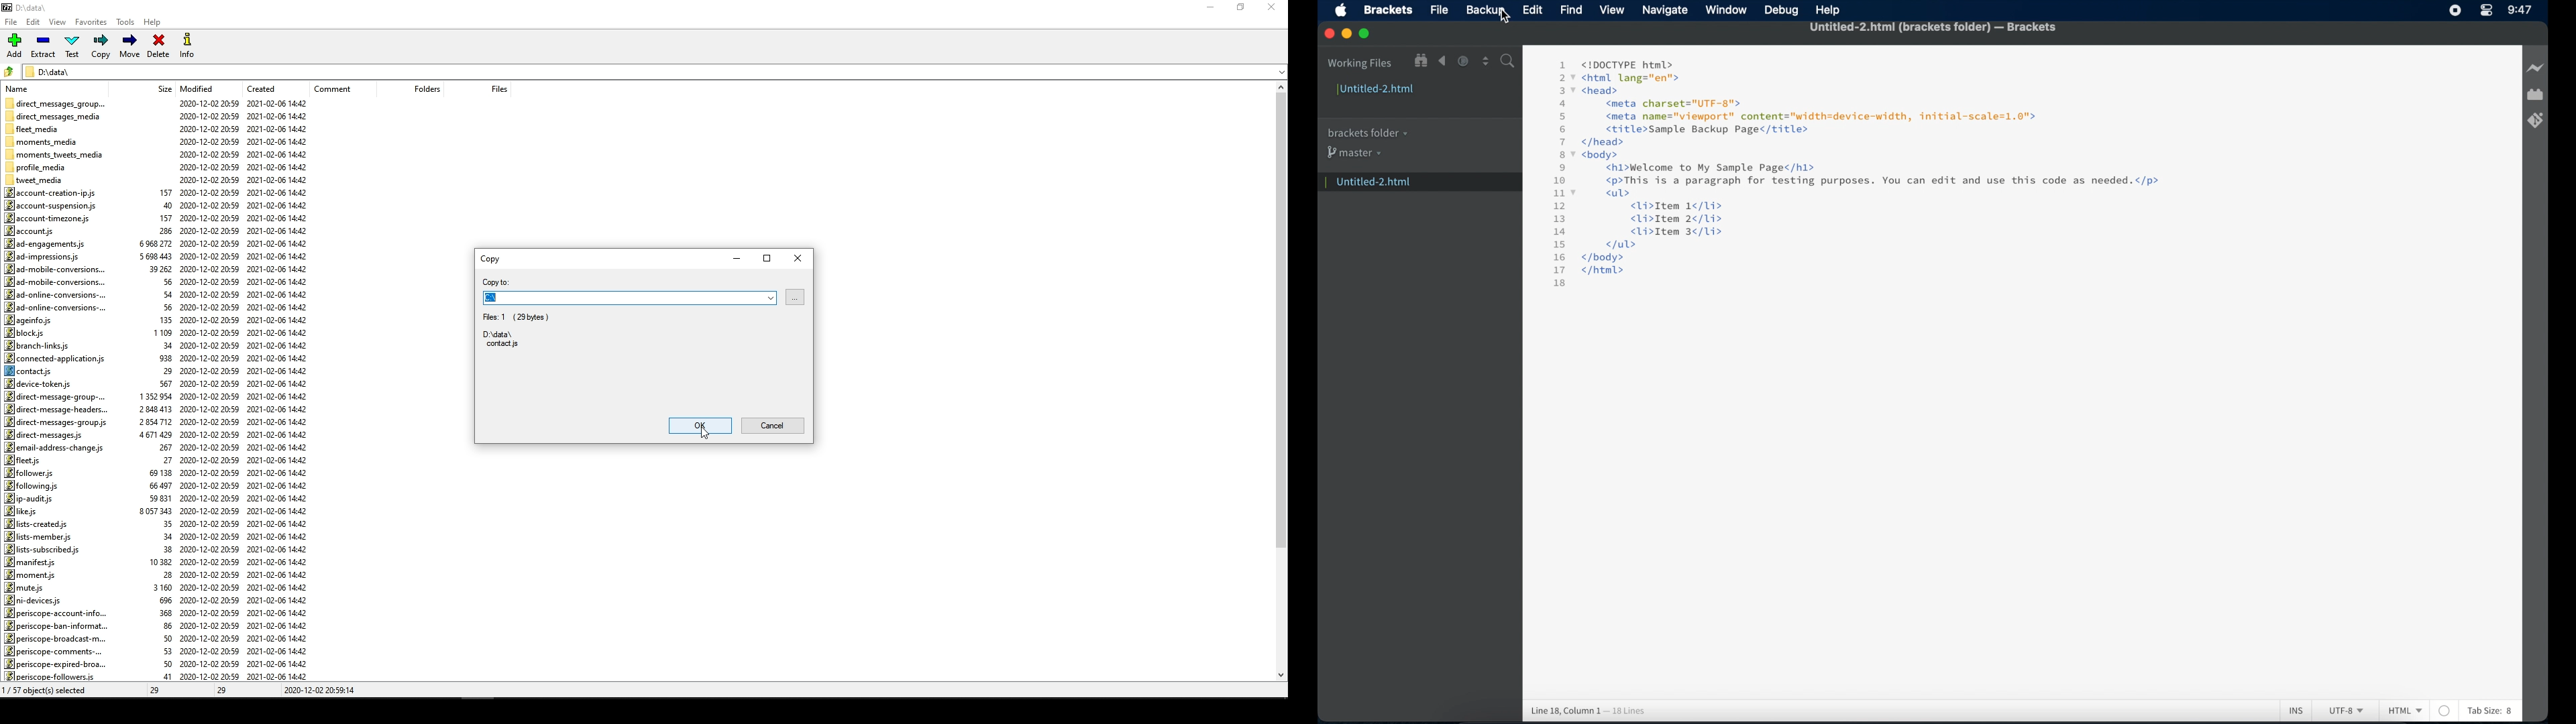  Describe the element at coordinates (52, 204) in the screenshot. I see `account-suspension.js` at that location.